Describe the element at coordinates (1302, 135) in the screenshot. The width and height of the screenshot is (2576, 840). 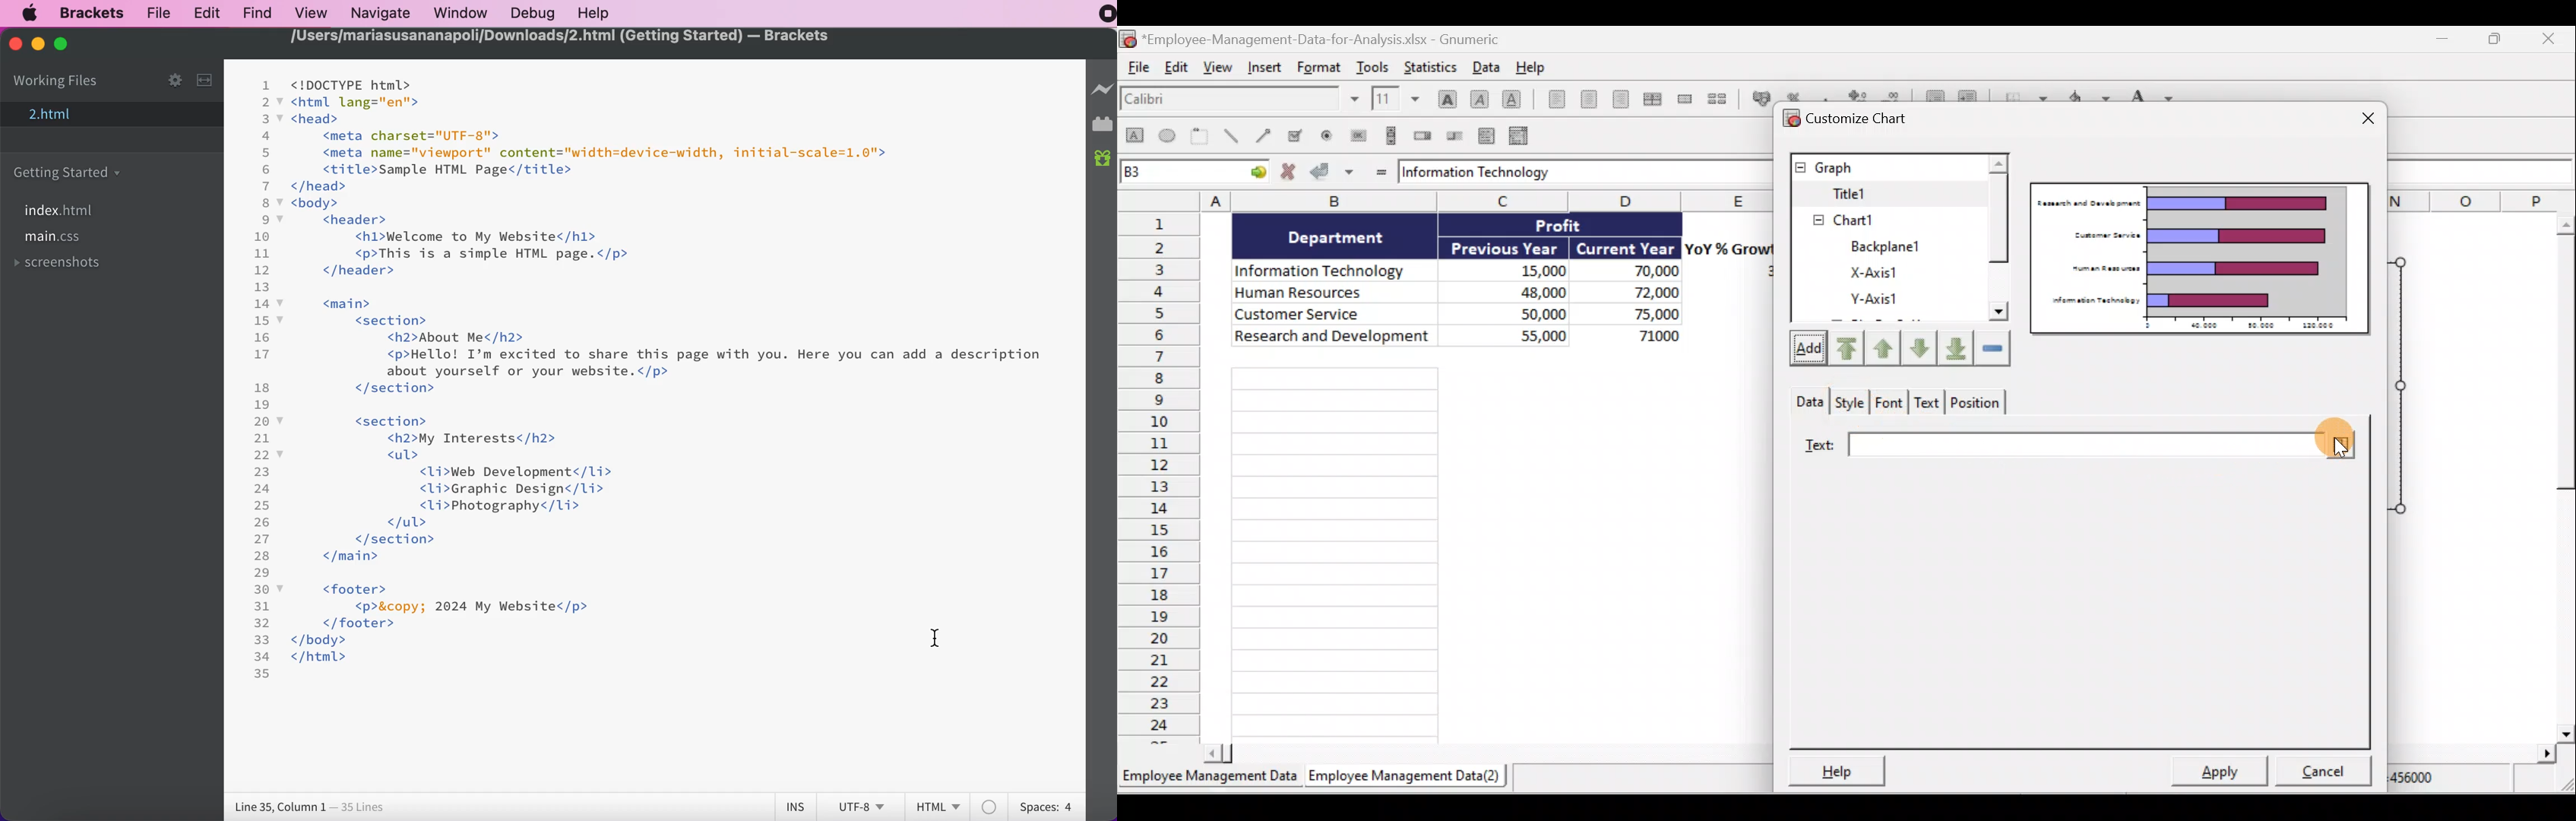
I see `Create a checkbox` at that location.